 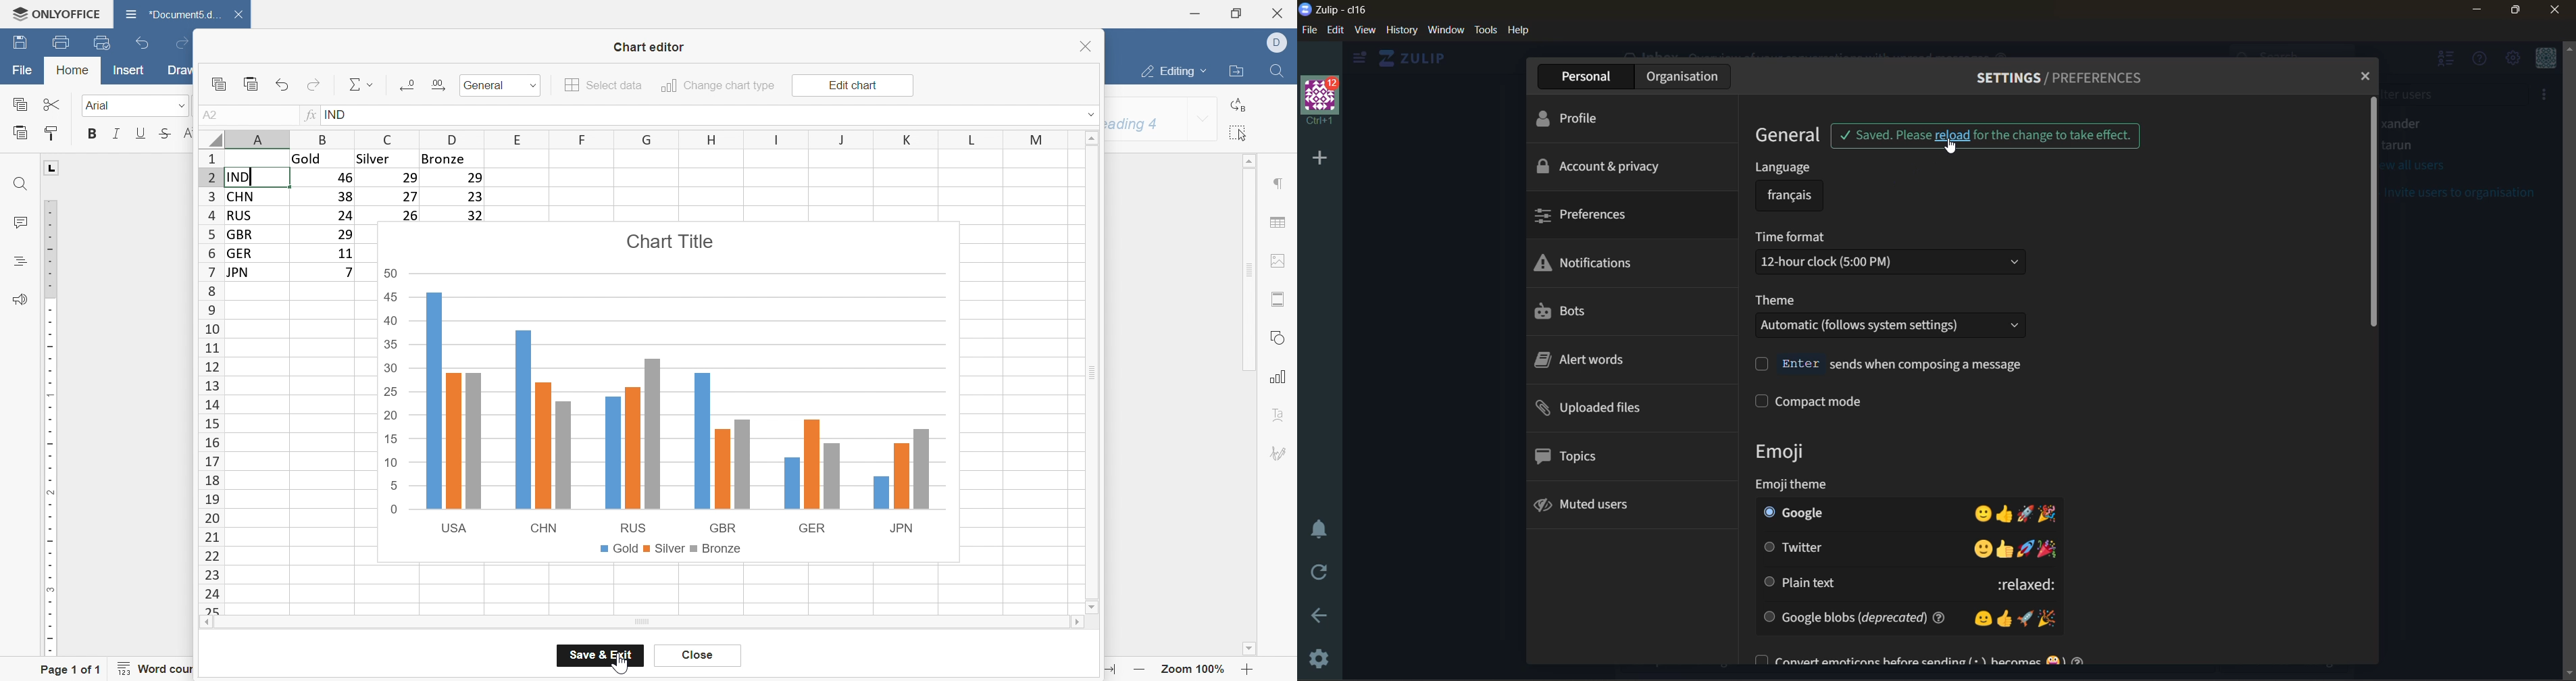 What do you see at coordinates (1109, 670) in the screenshot?
I see `fit to width` at bounding box center [1109, 670].